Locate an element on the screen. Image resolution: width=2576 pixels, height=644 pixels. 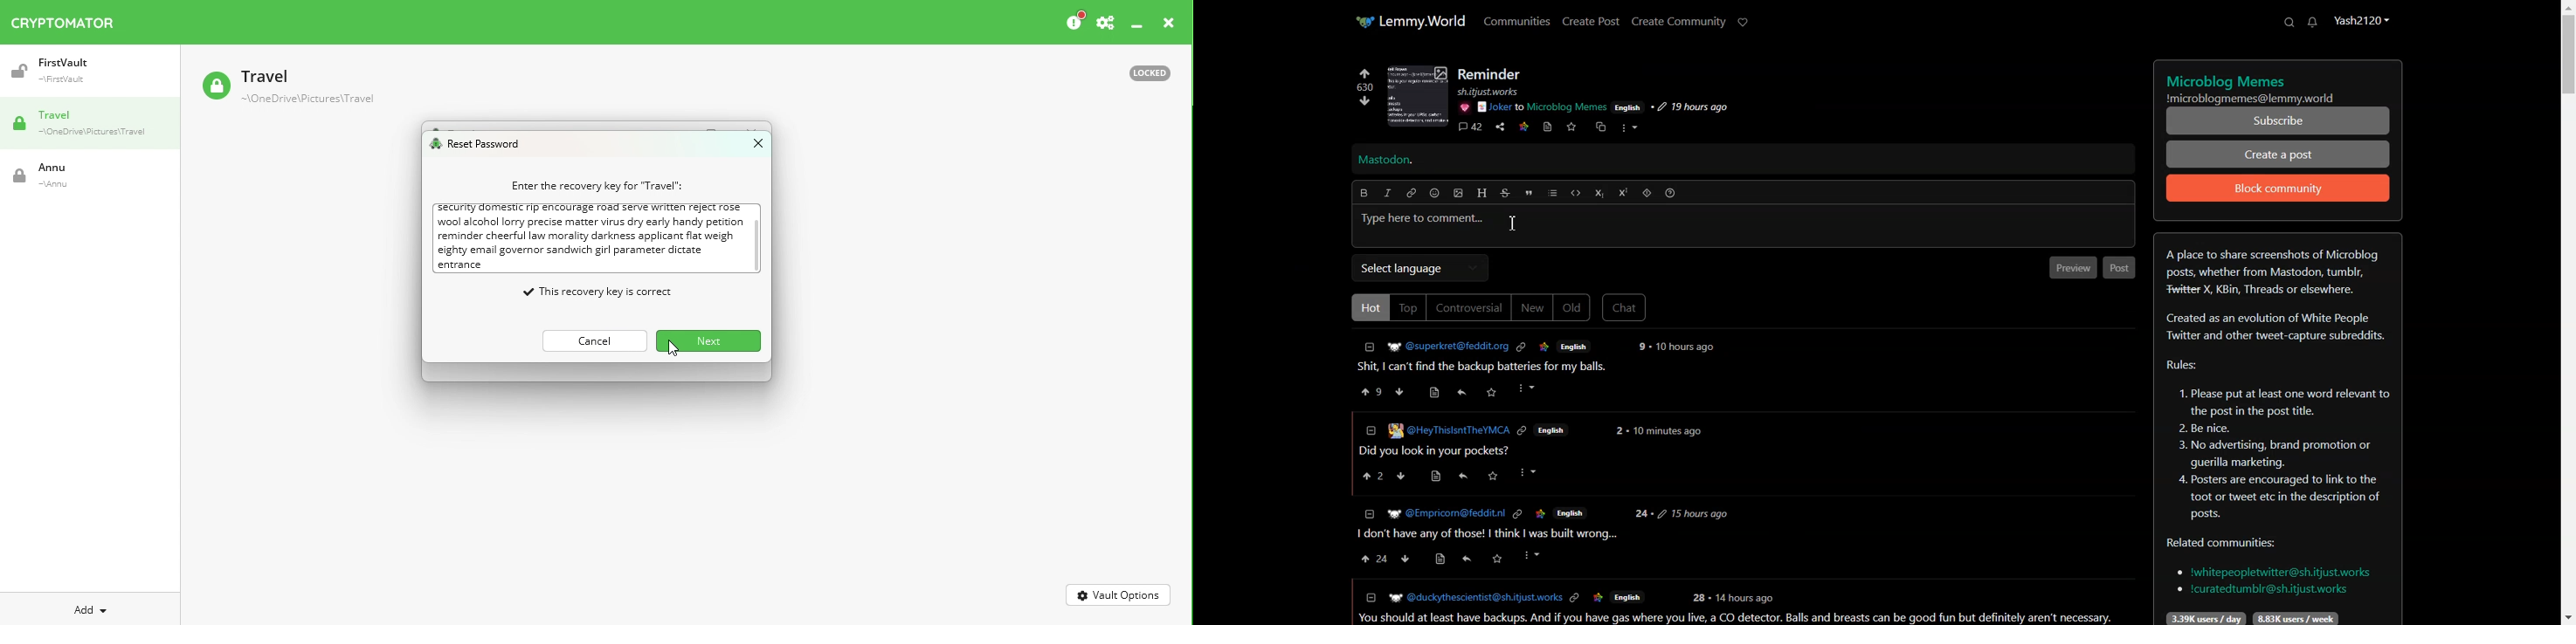
superkret@feddit.org is located at coordinates (1443, 344).